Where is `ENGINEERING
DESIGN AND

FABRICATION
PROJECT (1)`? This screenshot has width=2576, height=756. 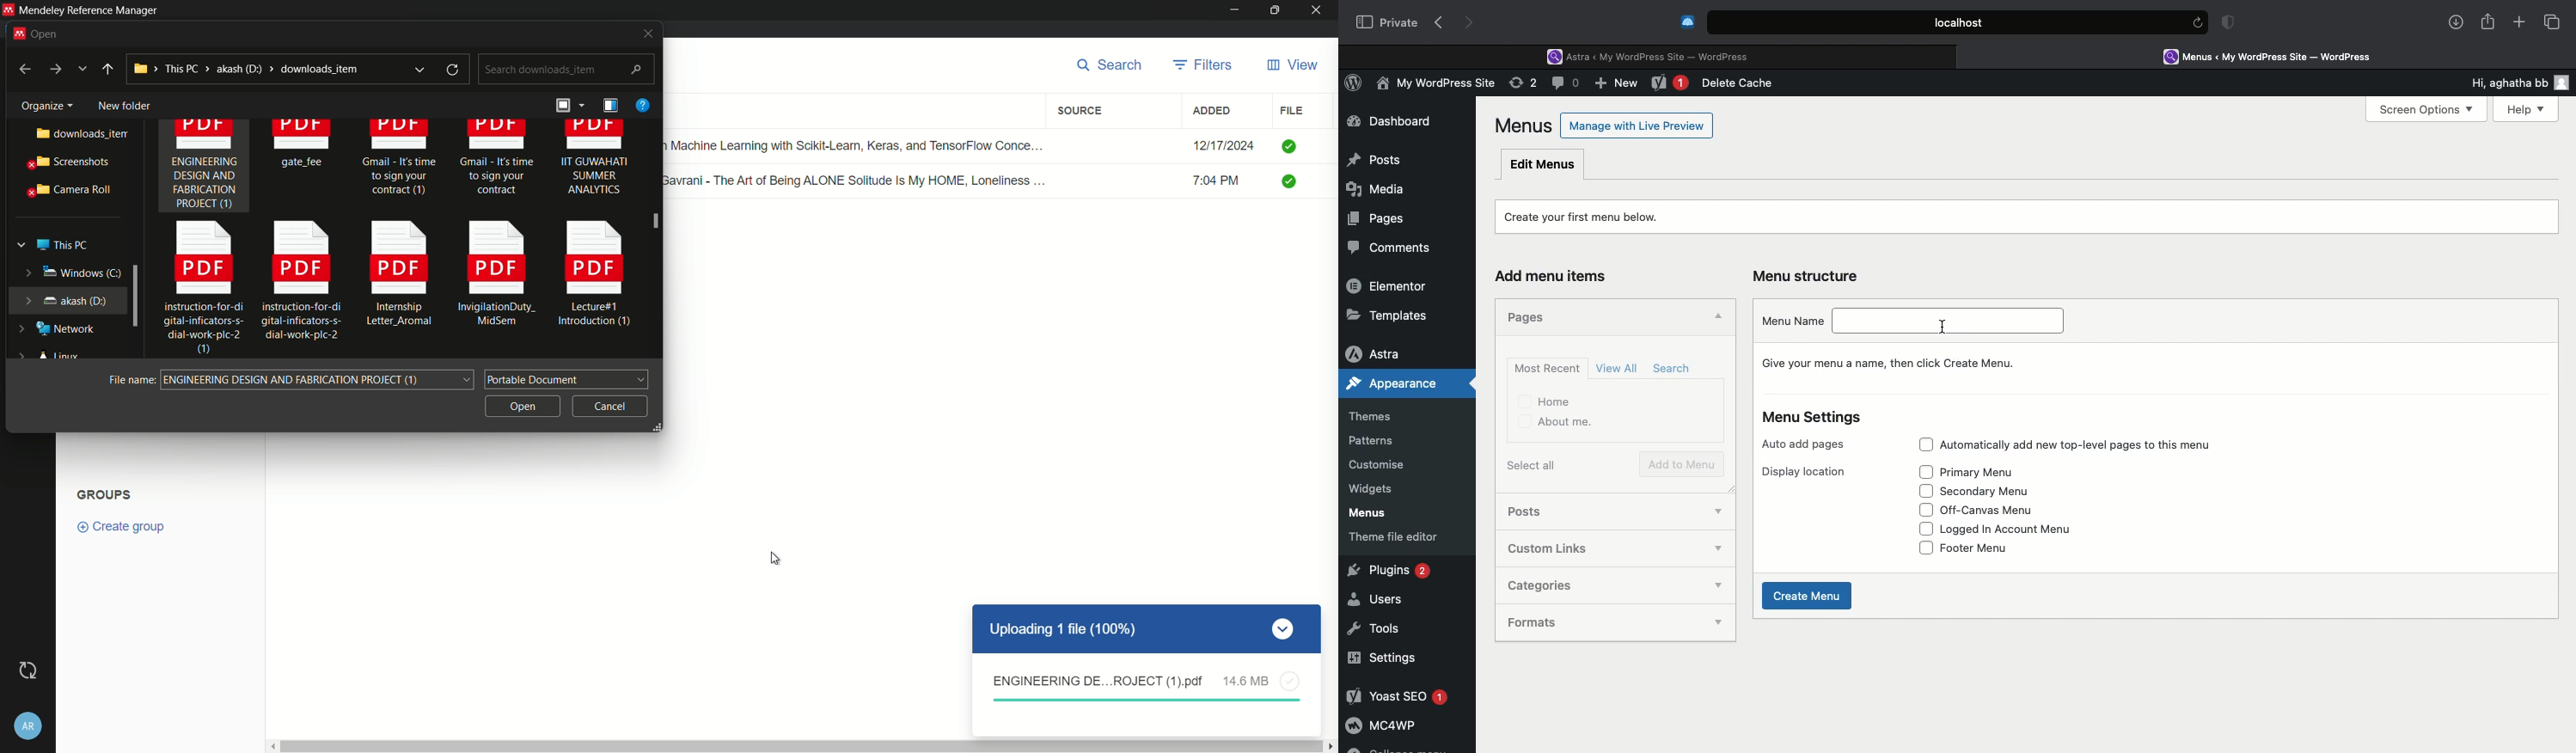
ENGINEERING
DESIGN AND

FABRICATION
PROJECT (1) is located at coordinates (204, 168).